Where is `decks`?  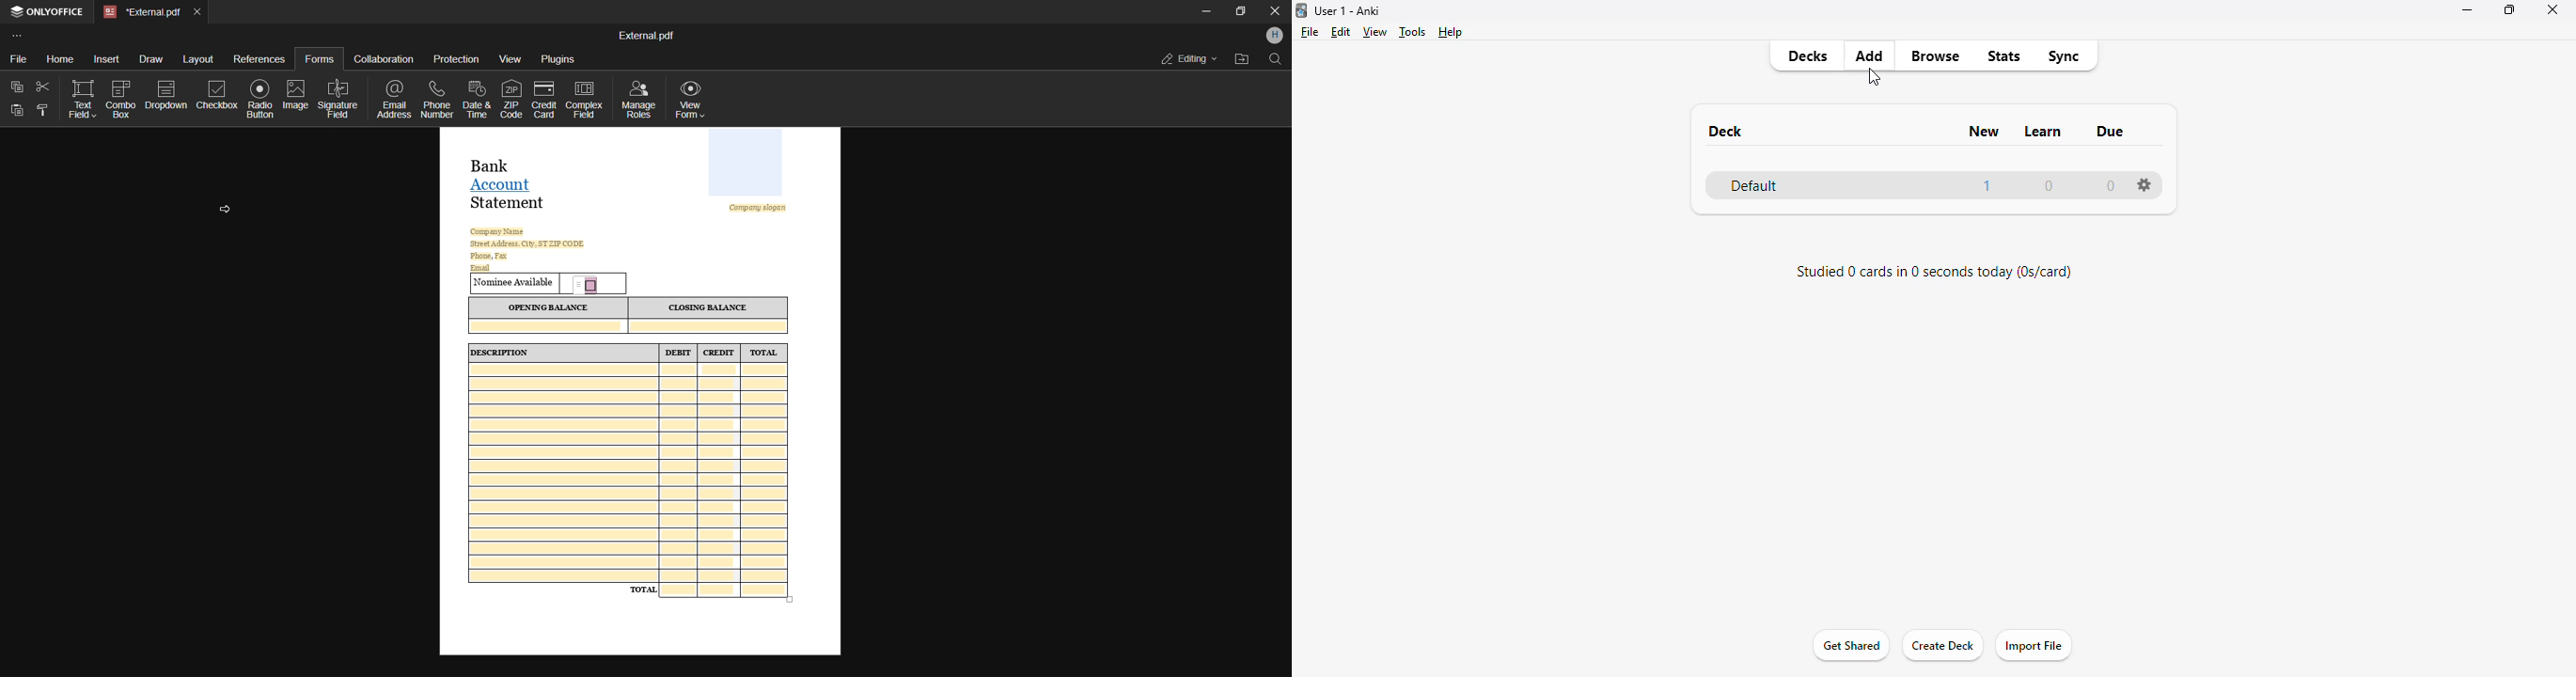 decks is located at coordinates (1807, 55).